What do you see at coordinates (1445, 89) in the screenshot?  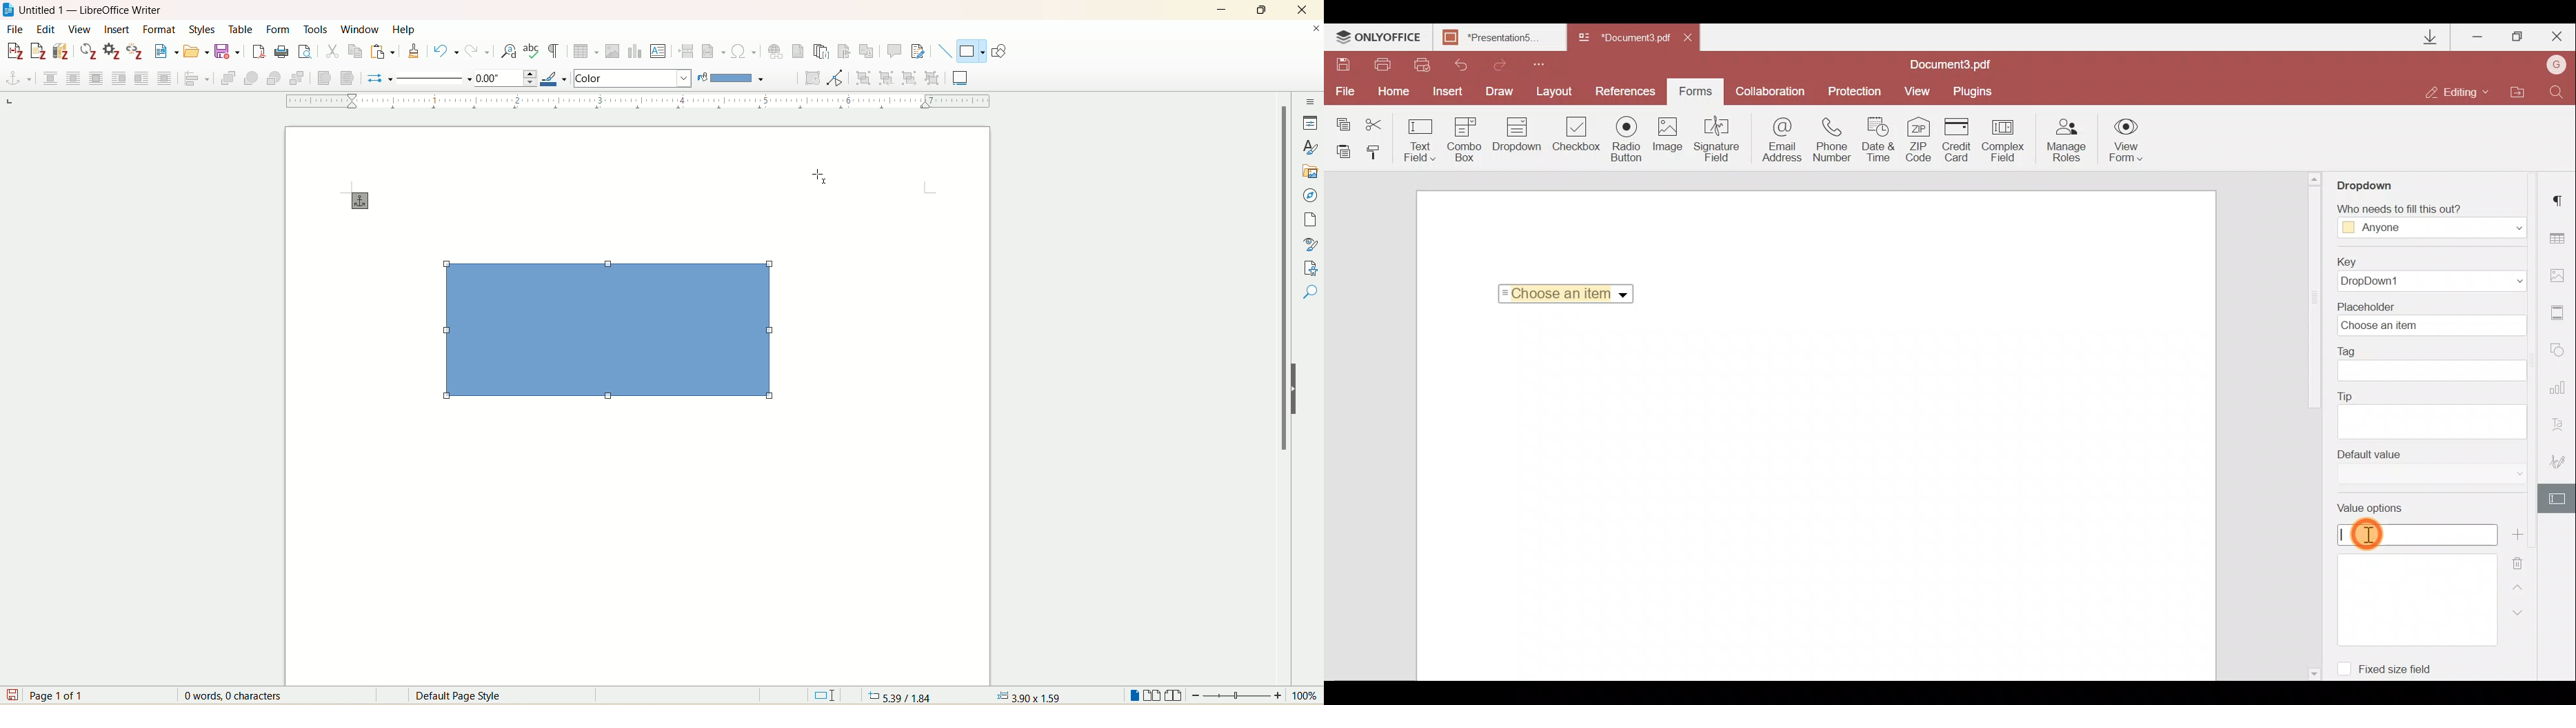 I see `Insert` at bounding box center [1445, 89].